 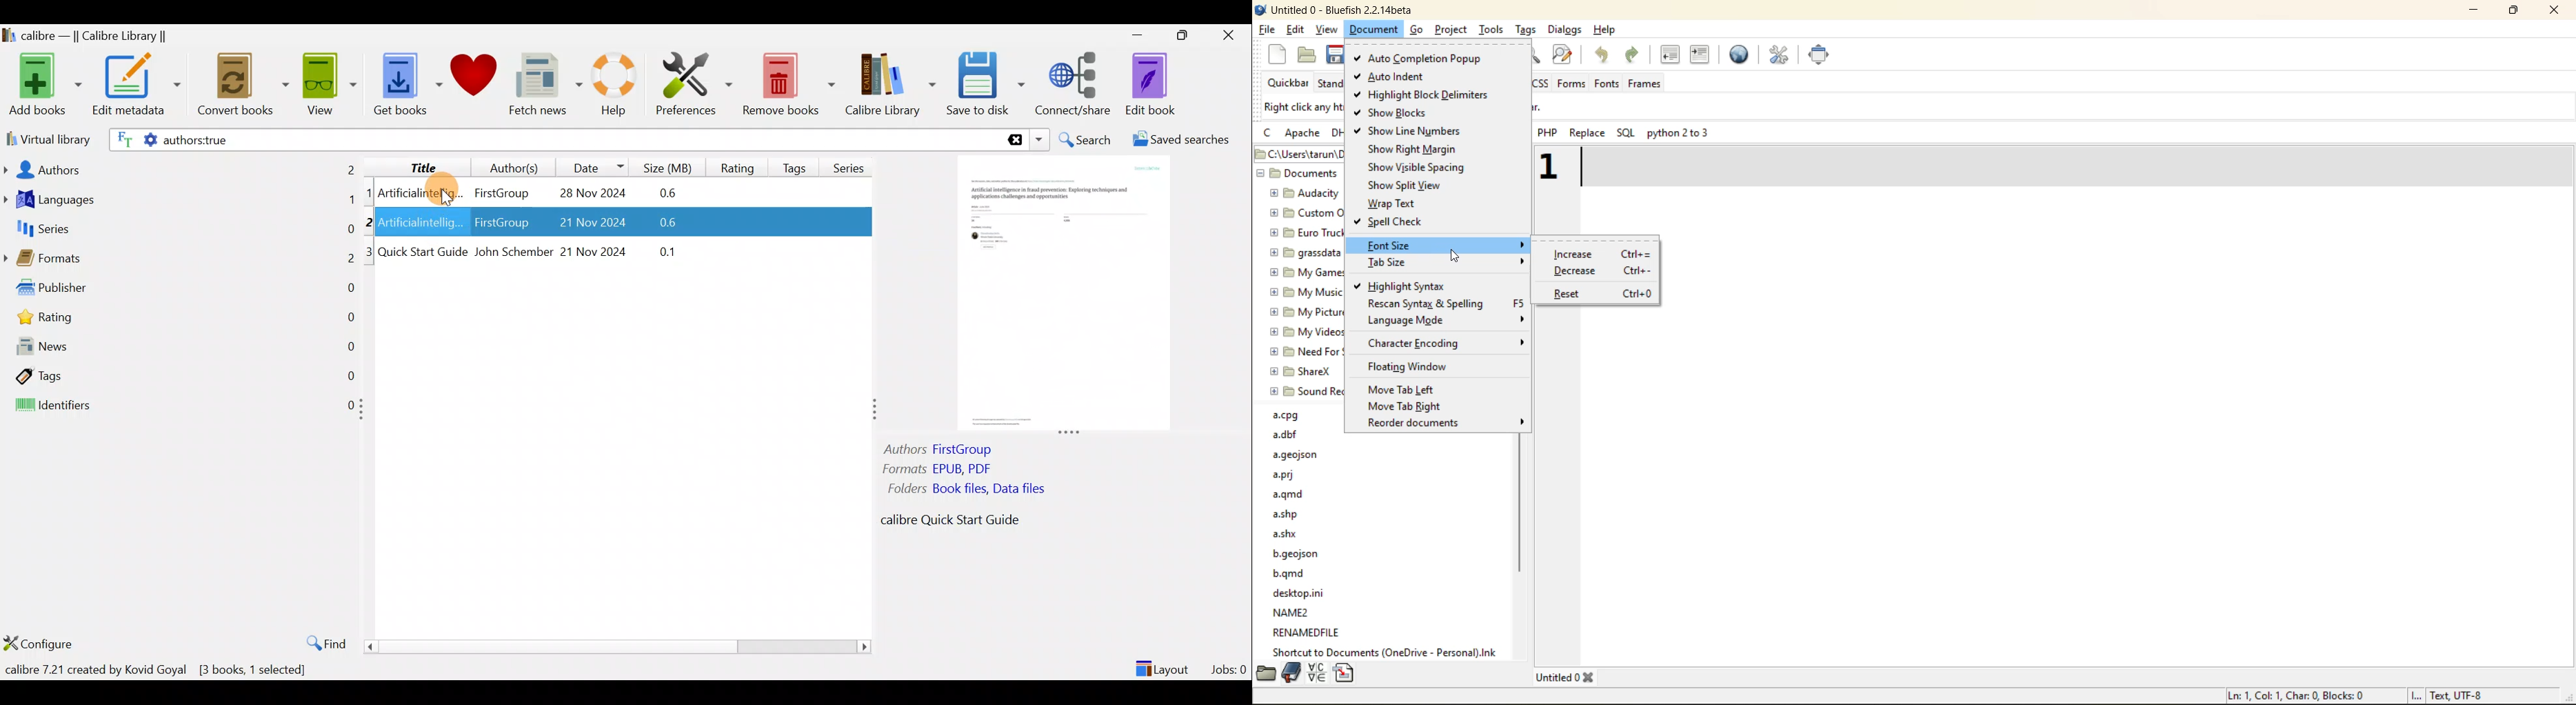 I want to click on I... Text UTF-8 , so click(x=2448, y=695).